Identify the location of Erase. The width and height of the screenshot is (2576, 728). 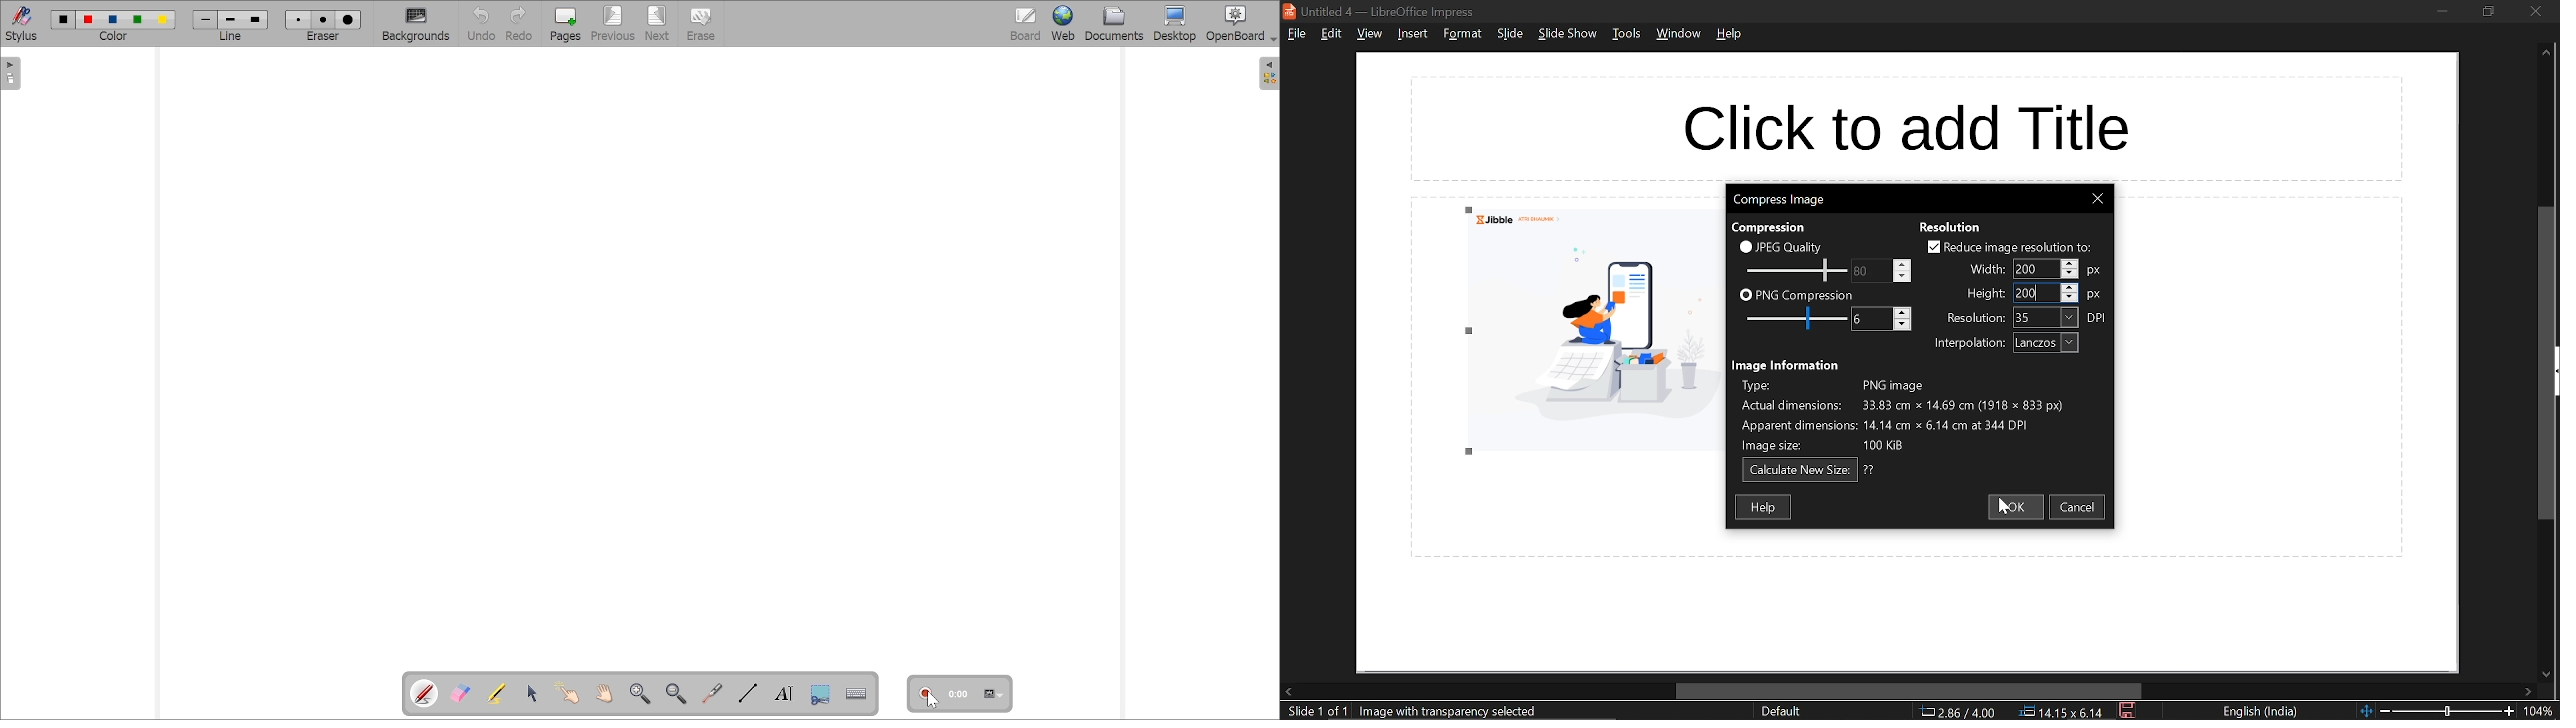
(709, 24).